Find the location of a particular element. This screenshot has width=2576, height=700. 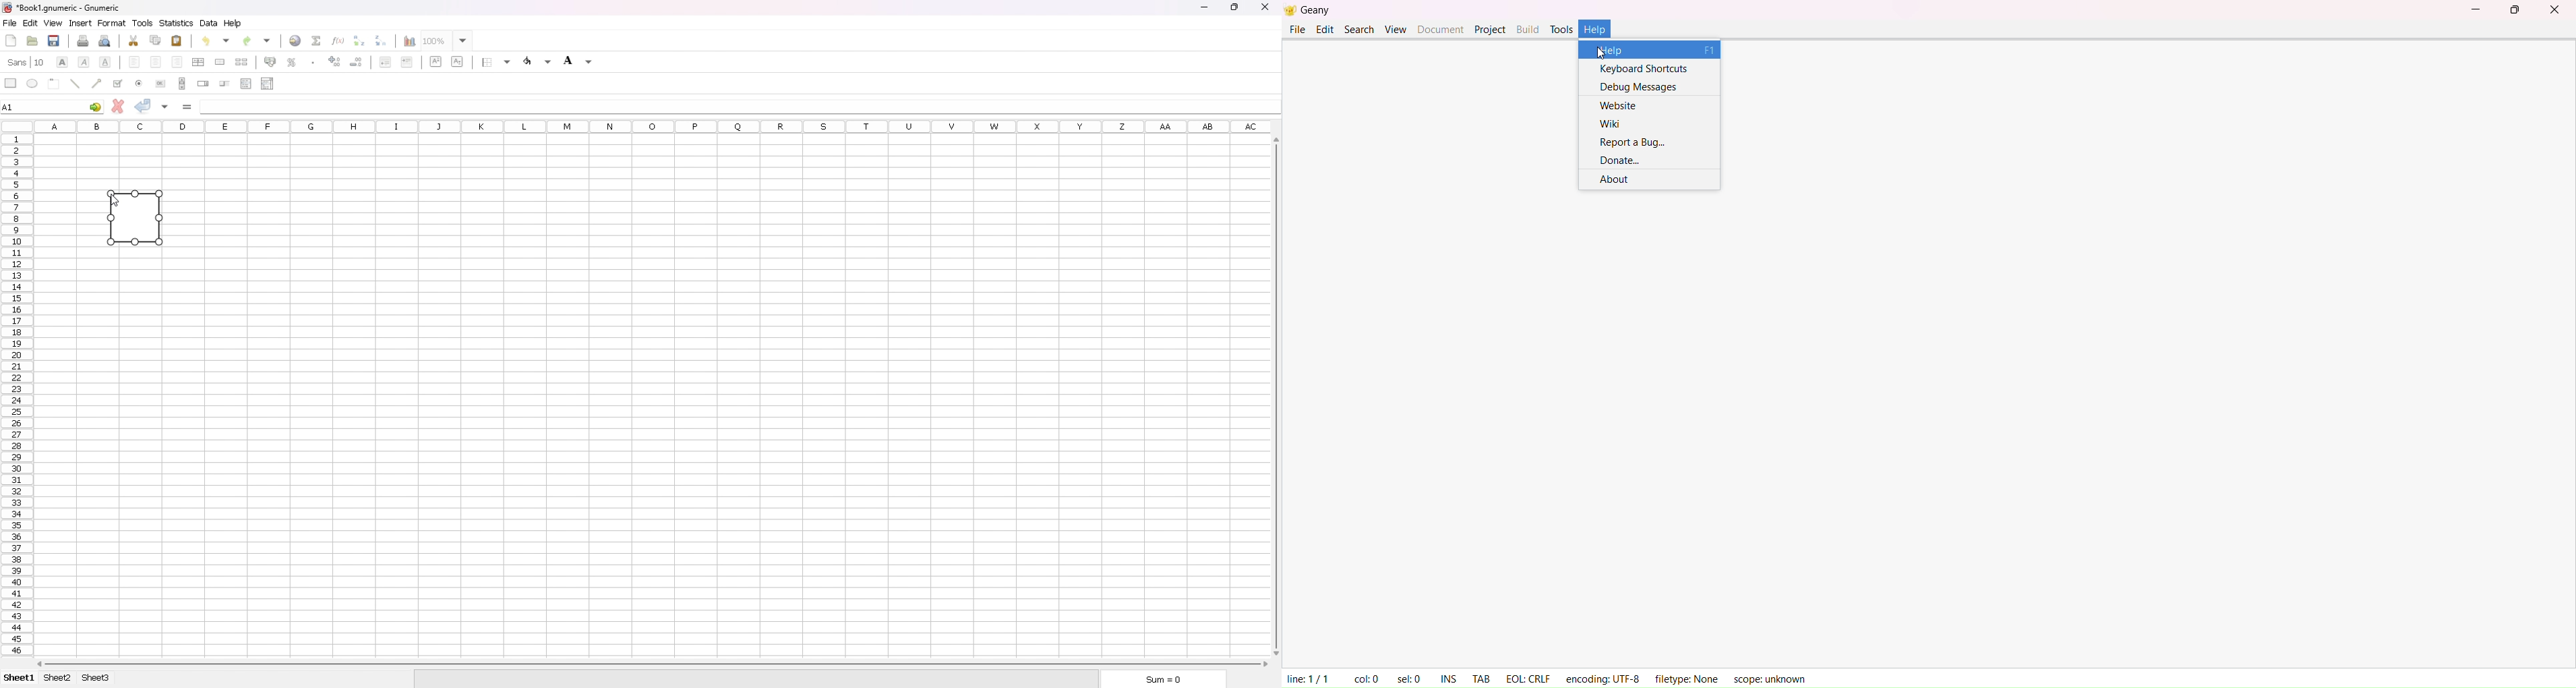

selected cell is located at coordinates (55, 140).